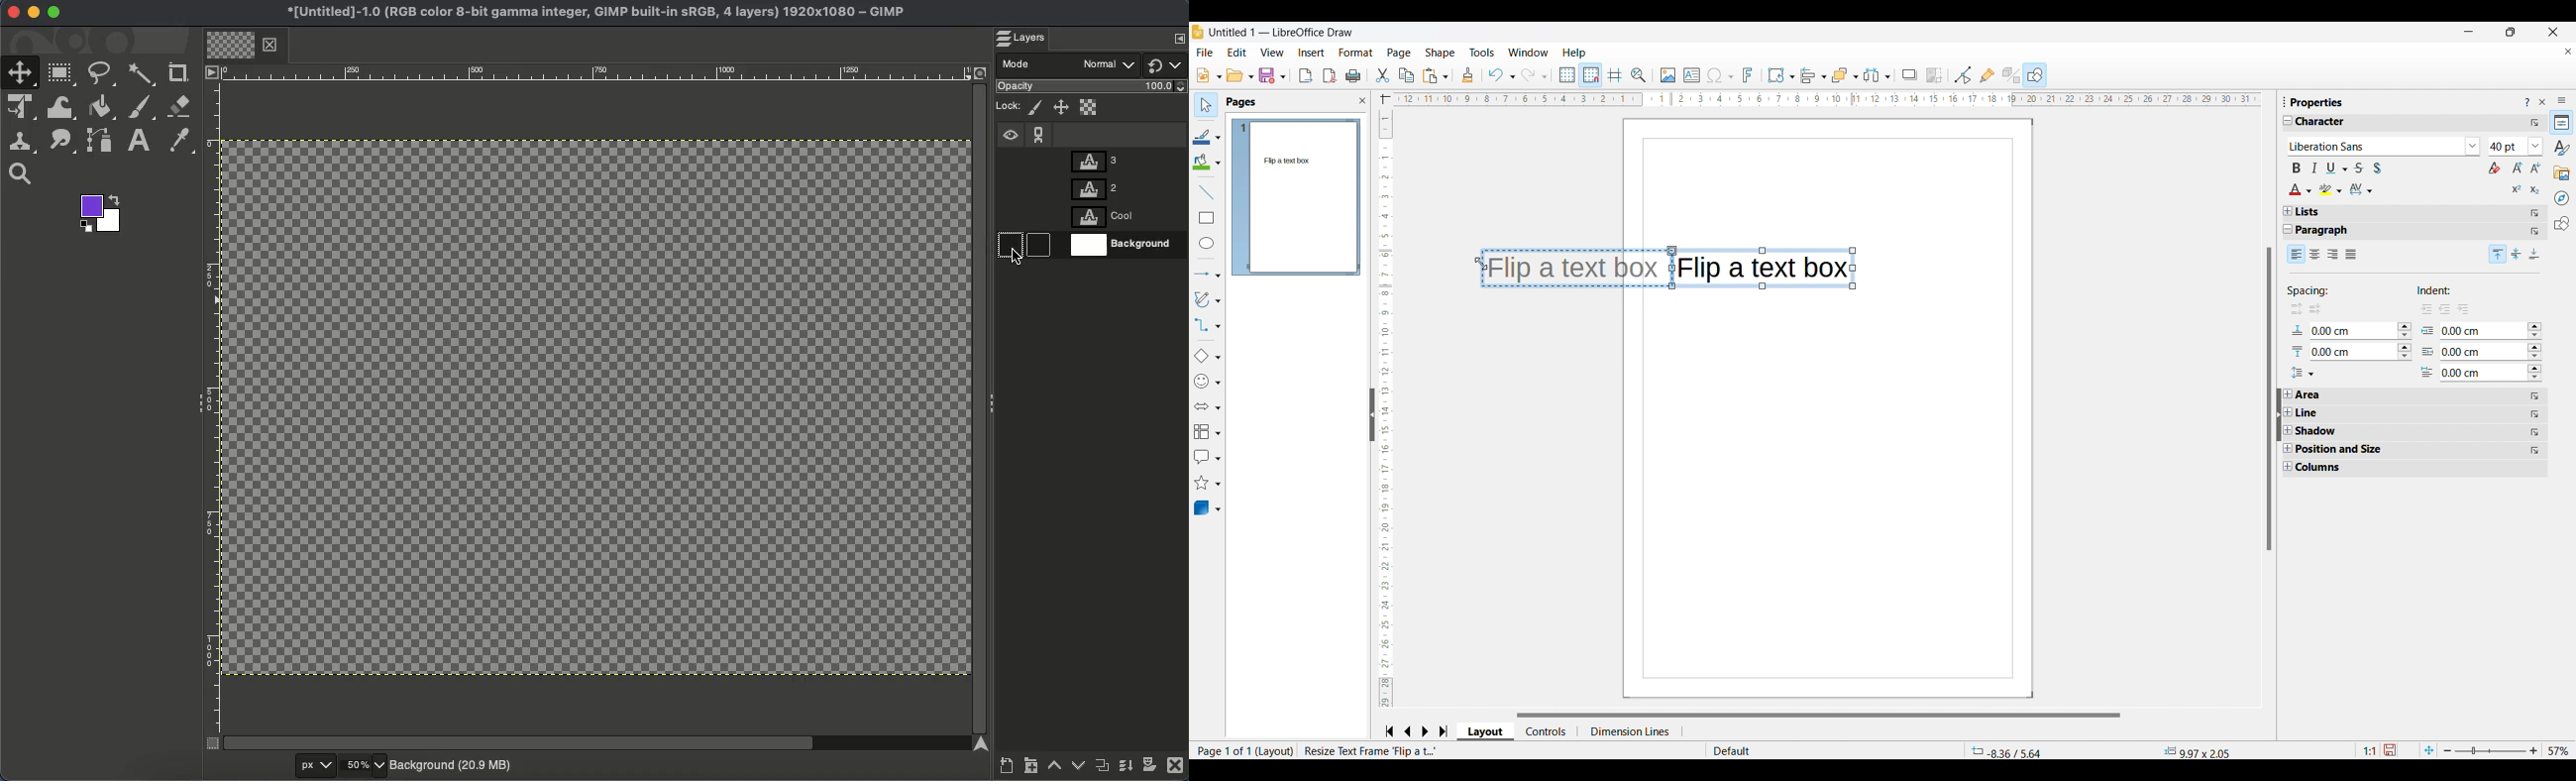 Image resolution: width=2576 pixels, height=784 pixels. I want to click on Jump to frist slide, so click(1389, 731).